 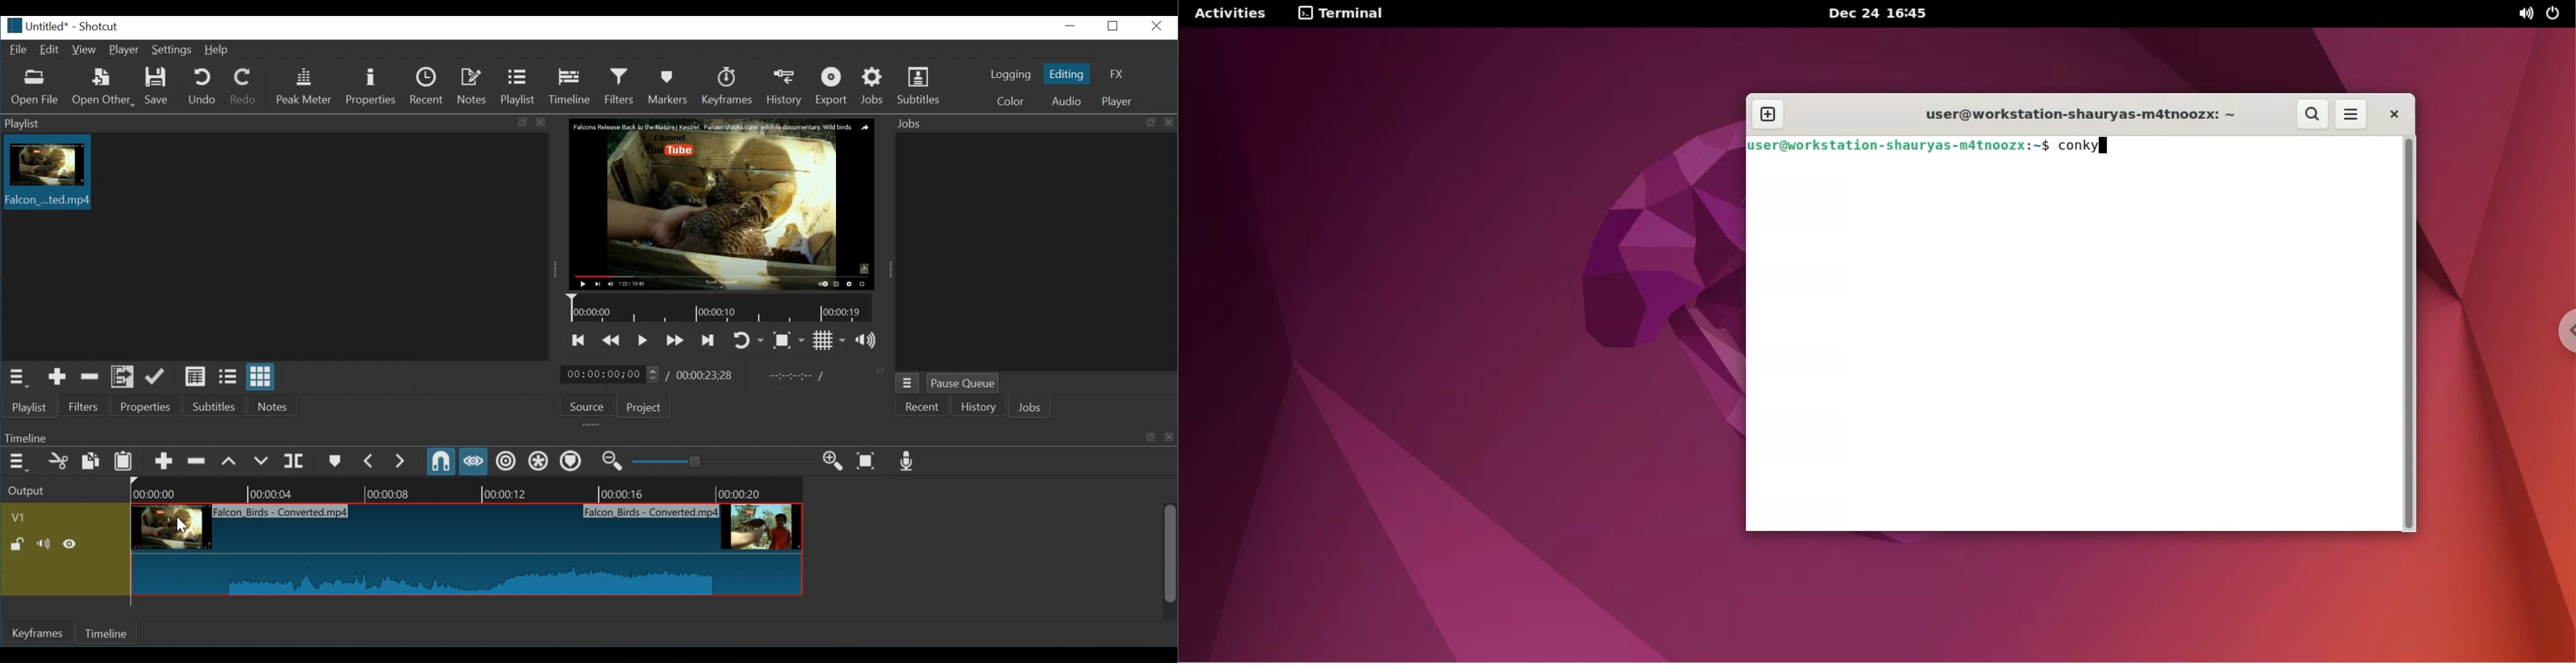 I want to click on Zoom Timeline to fit, so click(x=866, y=460).